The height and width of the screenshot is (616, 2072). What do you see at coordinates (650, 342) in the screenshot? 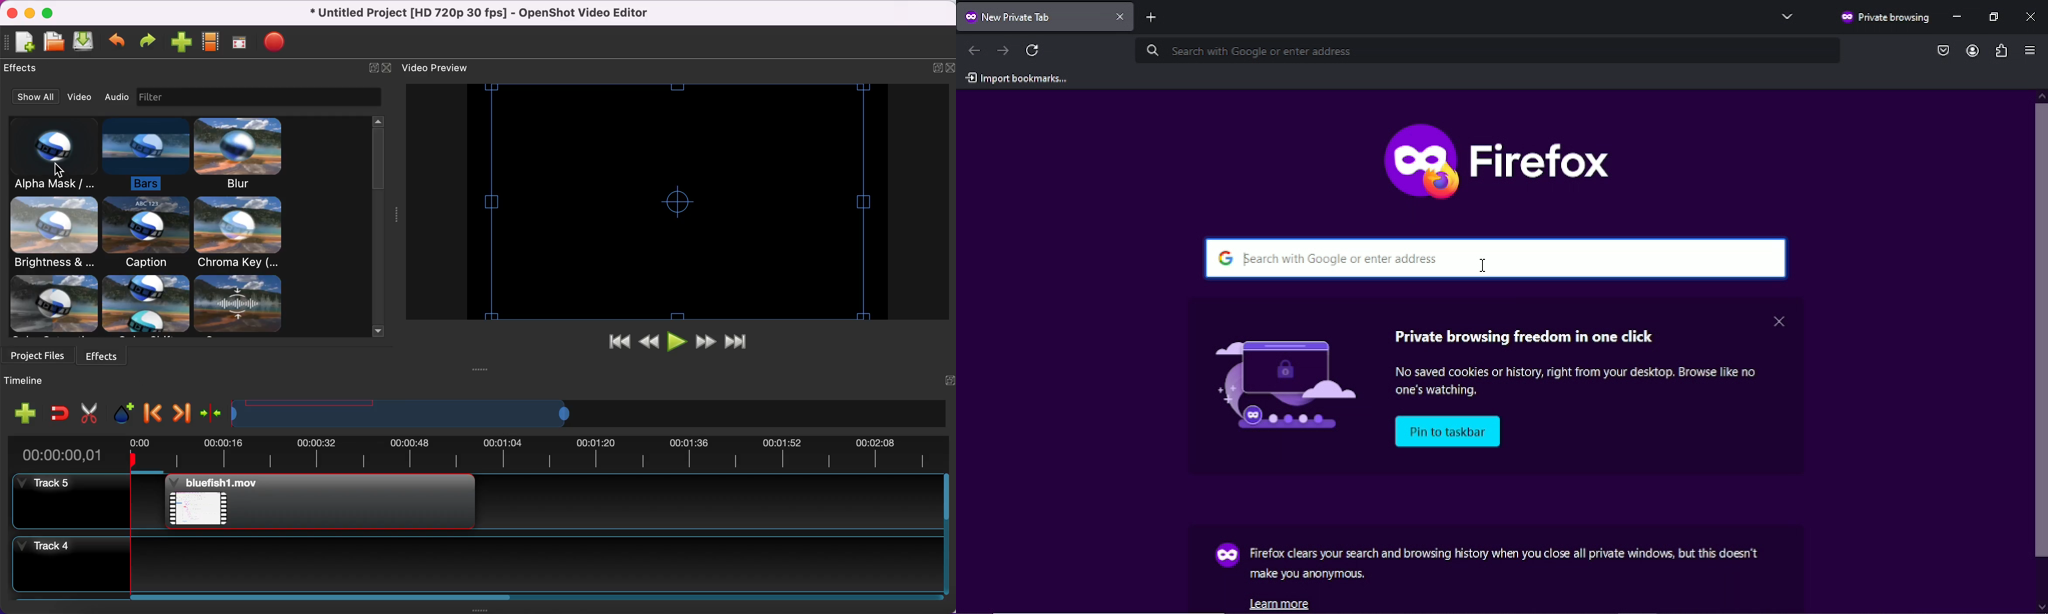
I see `rewind` at bounding box center [650, 342].